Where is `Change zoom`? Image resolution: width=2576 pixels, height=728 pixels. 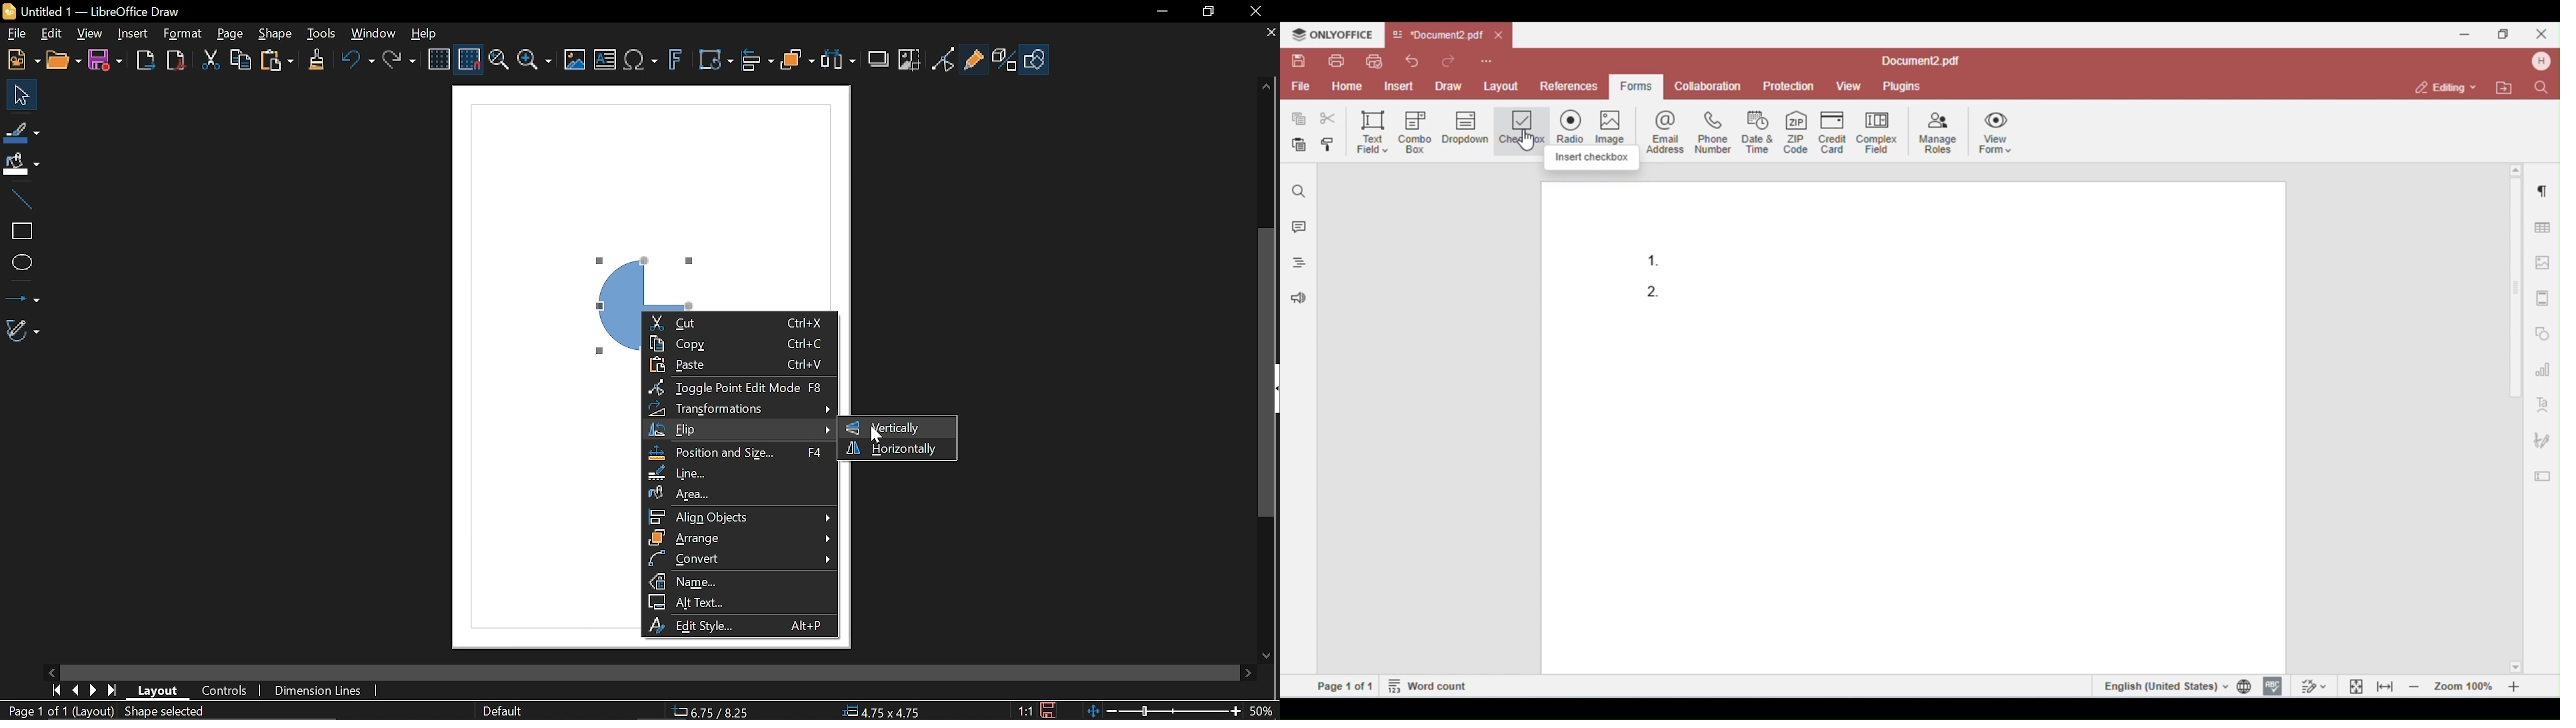
Change zoom is located at coordinates (1161, 710).